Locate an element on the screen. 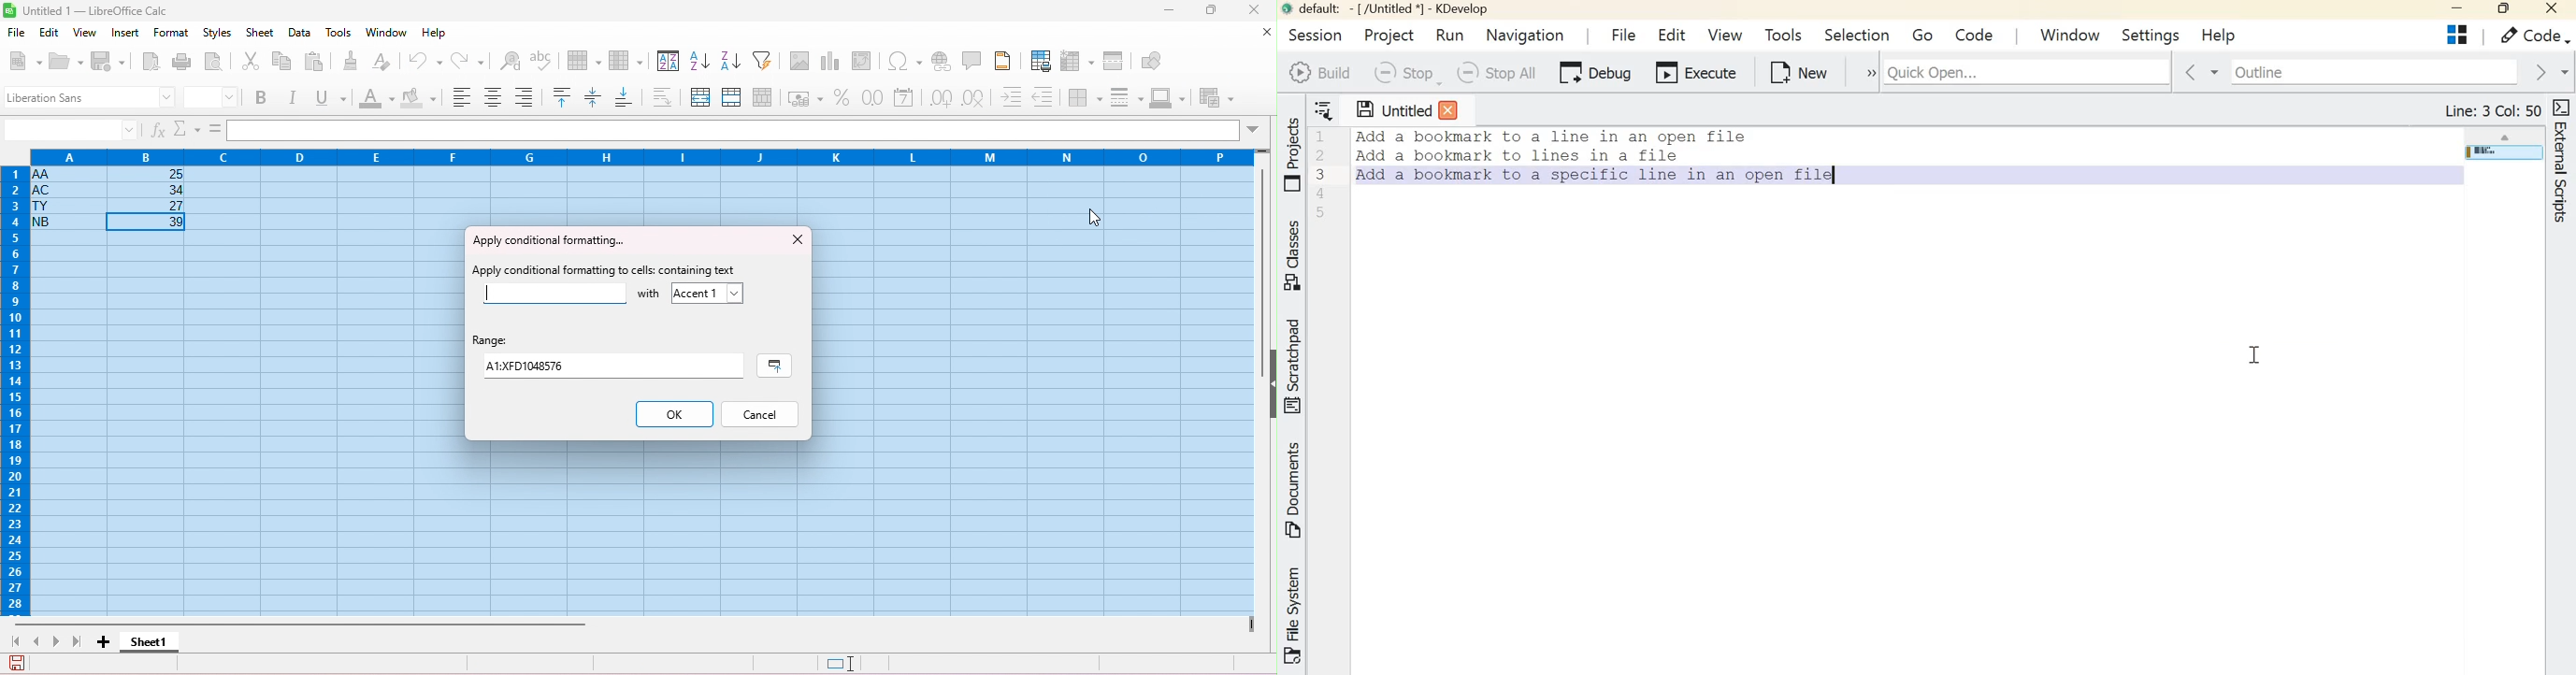 The width and height of the screenshot is (2576, 700). horizontal scroll bar is located at coordinates (302, 624).